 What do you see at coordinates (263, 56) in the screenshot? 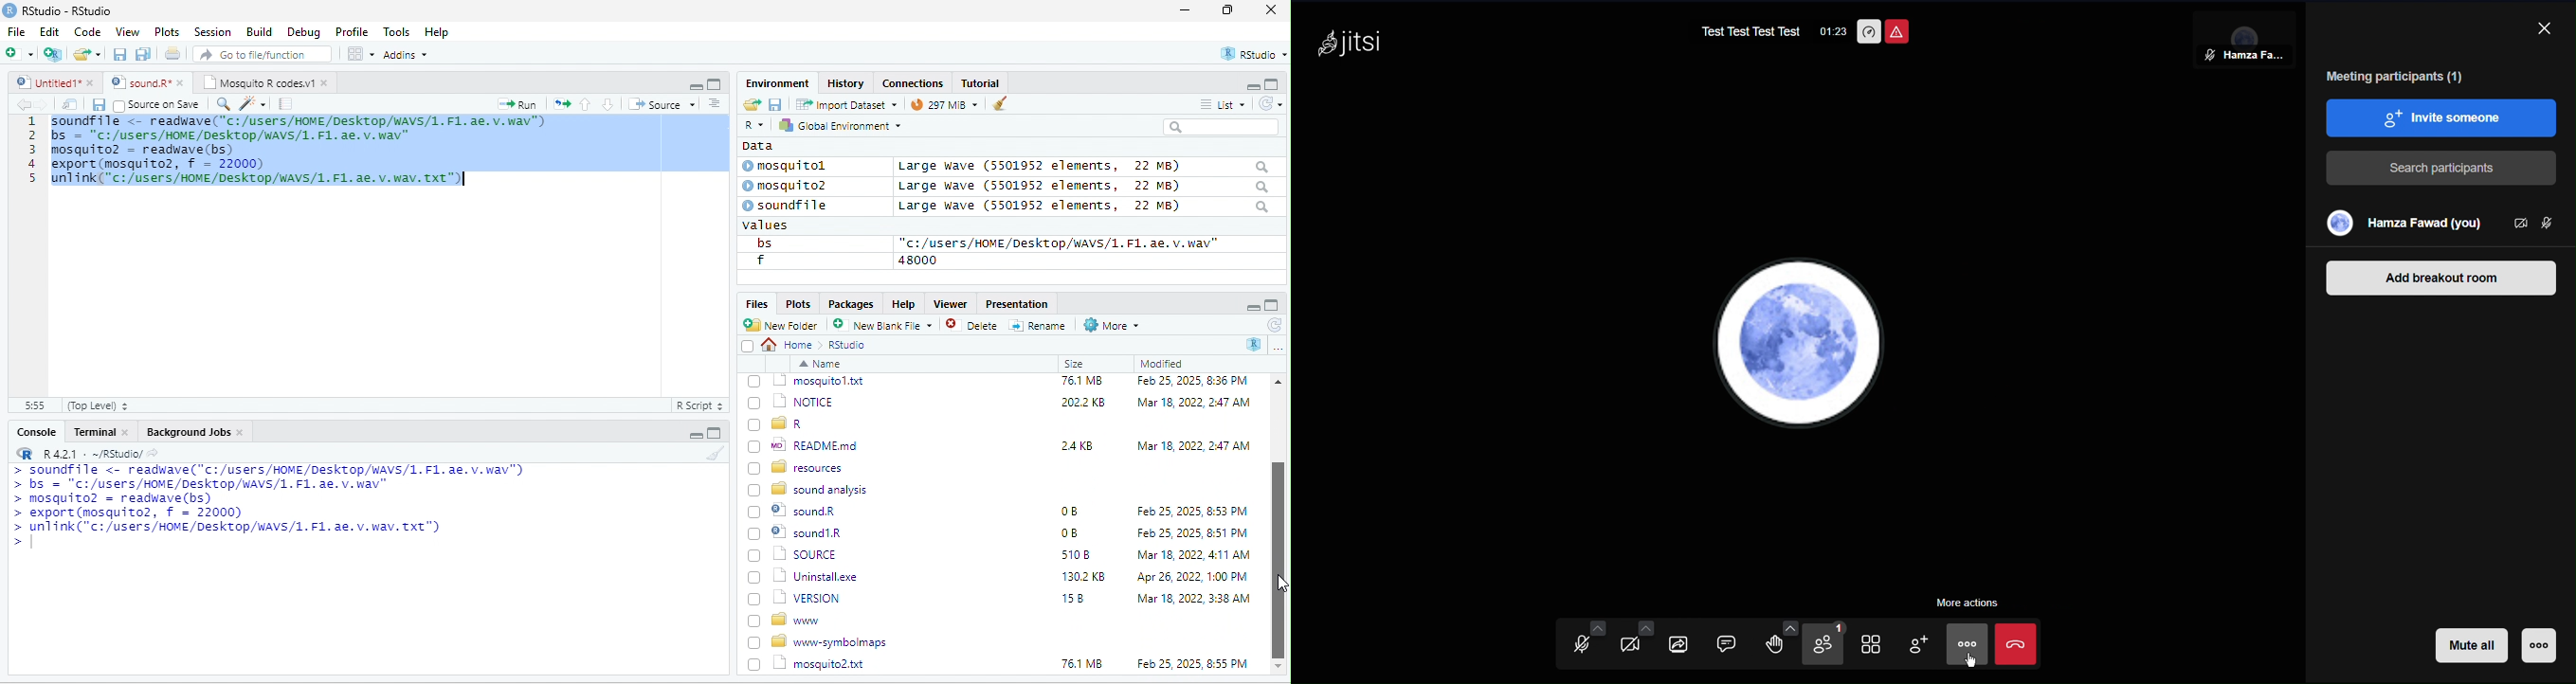
I see `” Go to file/function` at bounding box center [263, 56].